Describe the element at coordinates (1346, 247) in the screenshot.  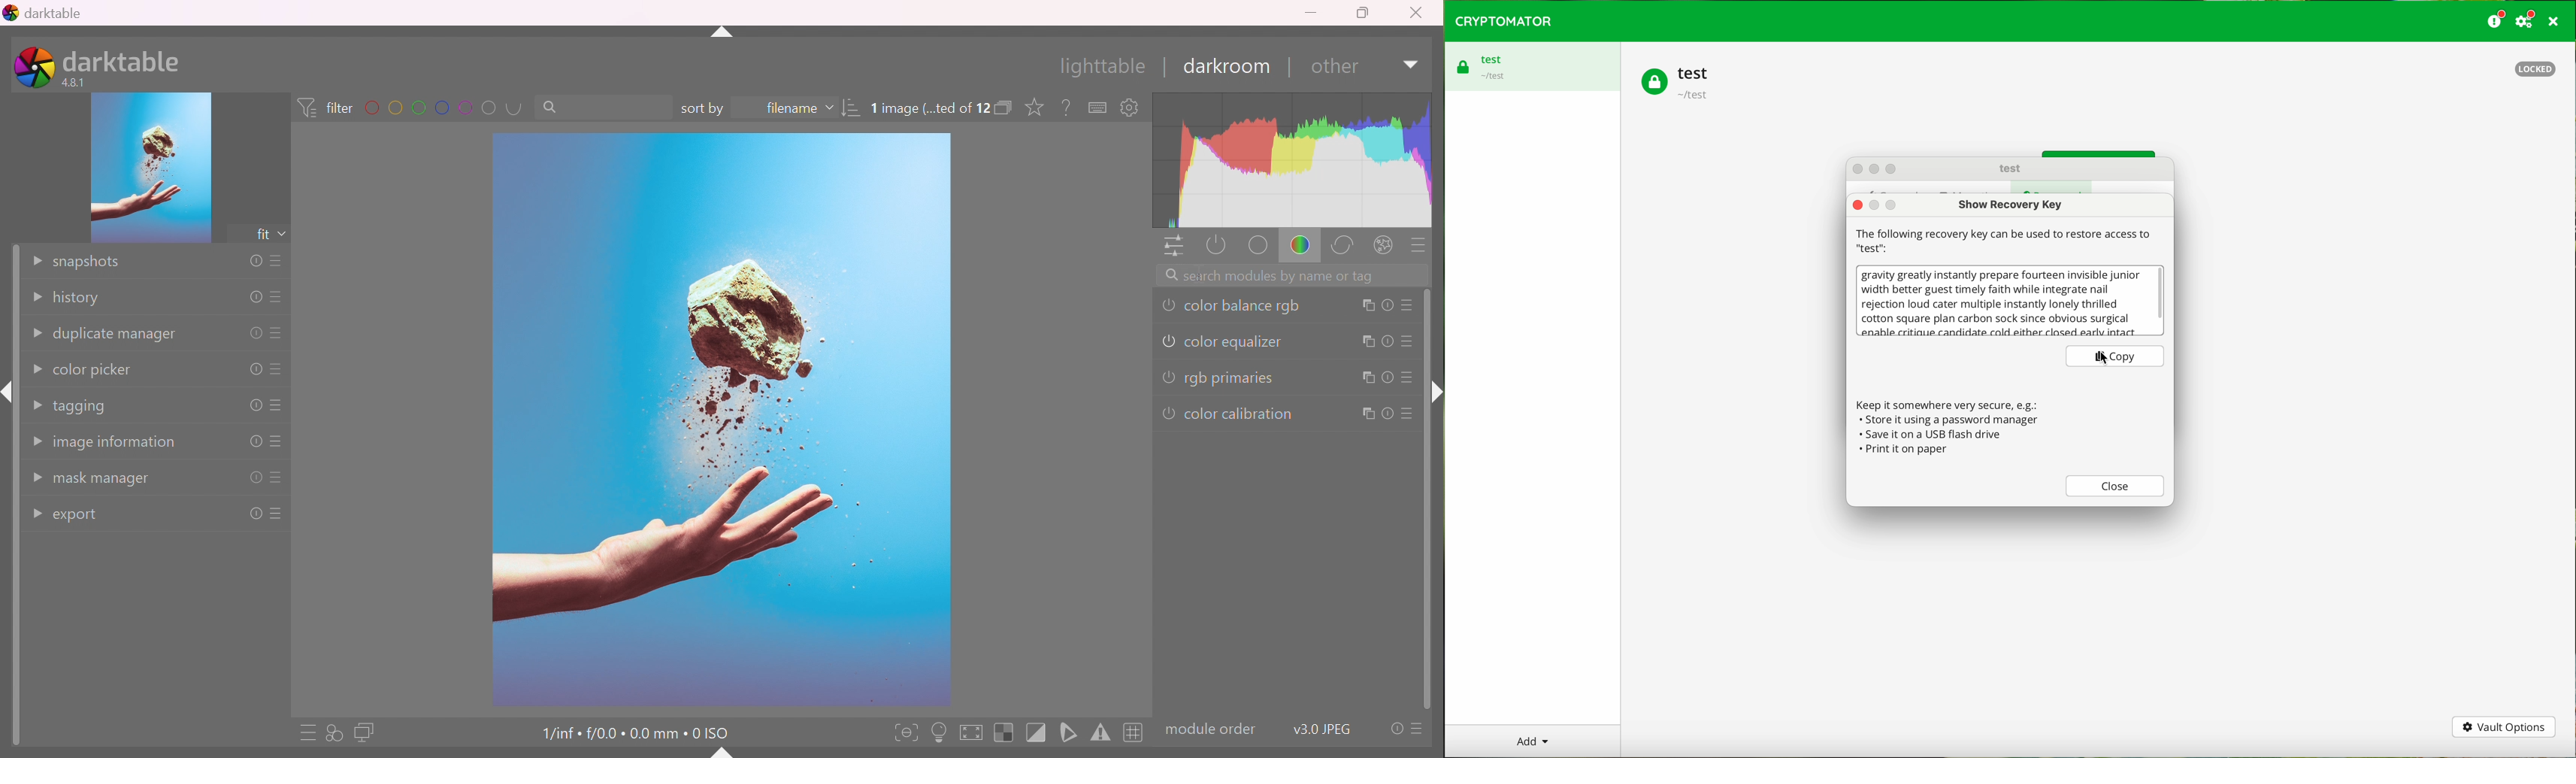
I see `correct` at that location.